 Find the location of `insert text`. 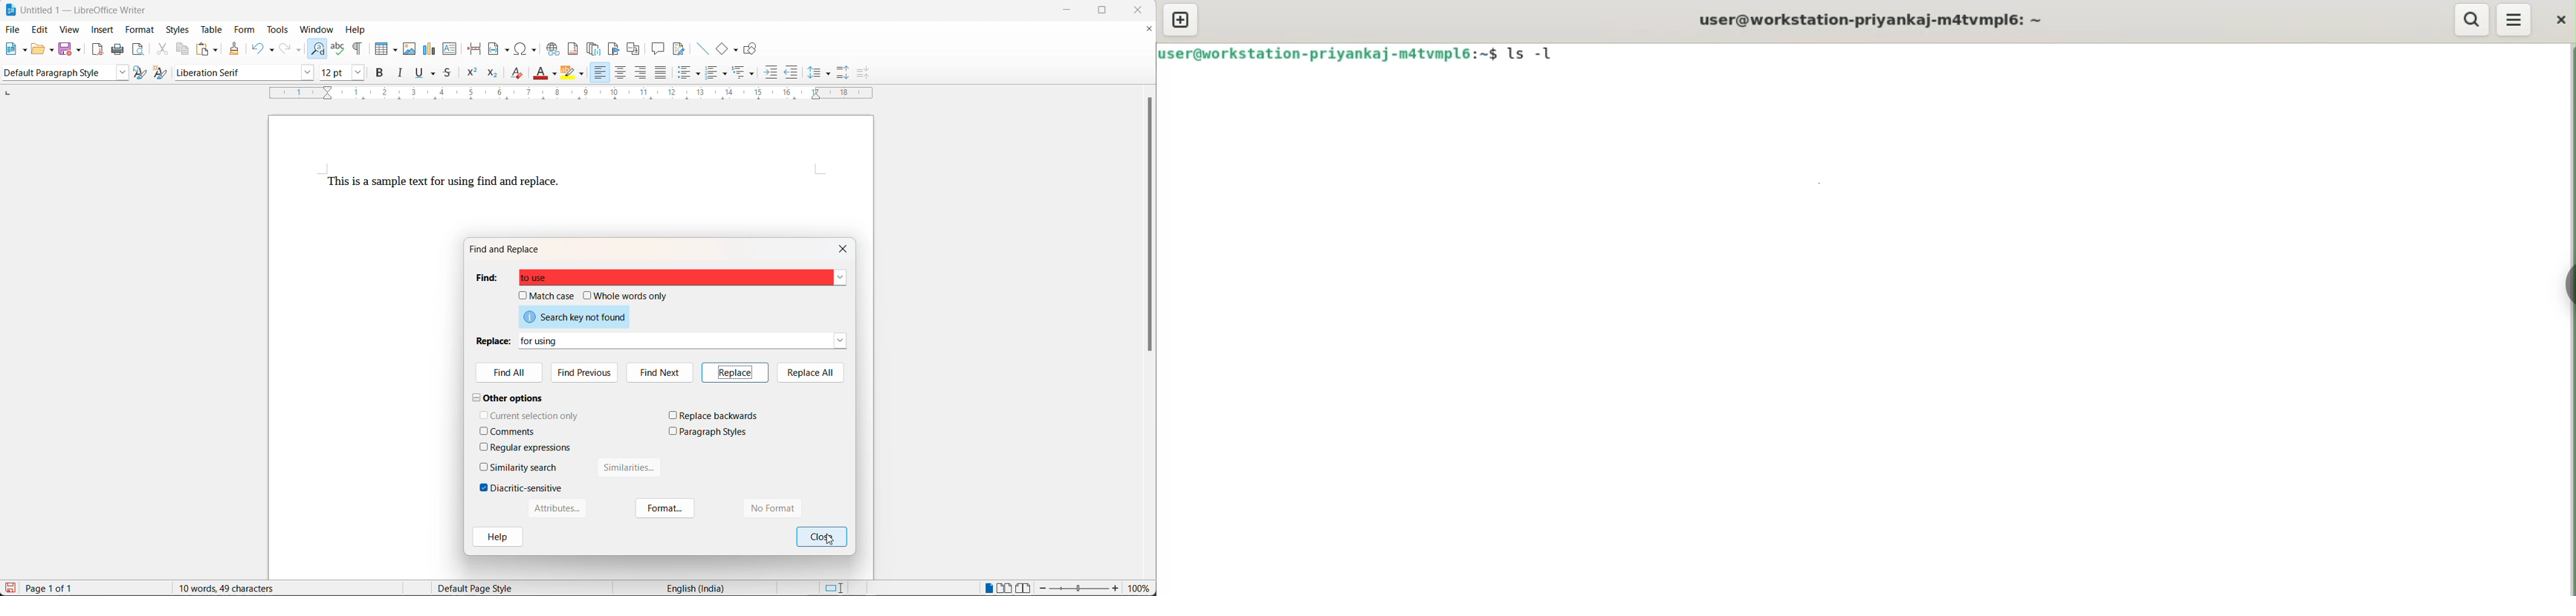

insert text is located at coordinates (451, 50).